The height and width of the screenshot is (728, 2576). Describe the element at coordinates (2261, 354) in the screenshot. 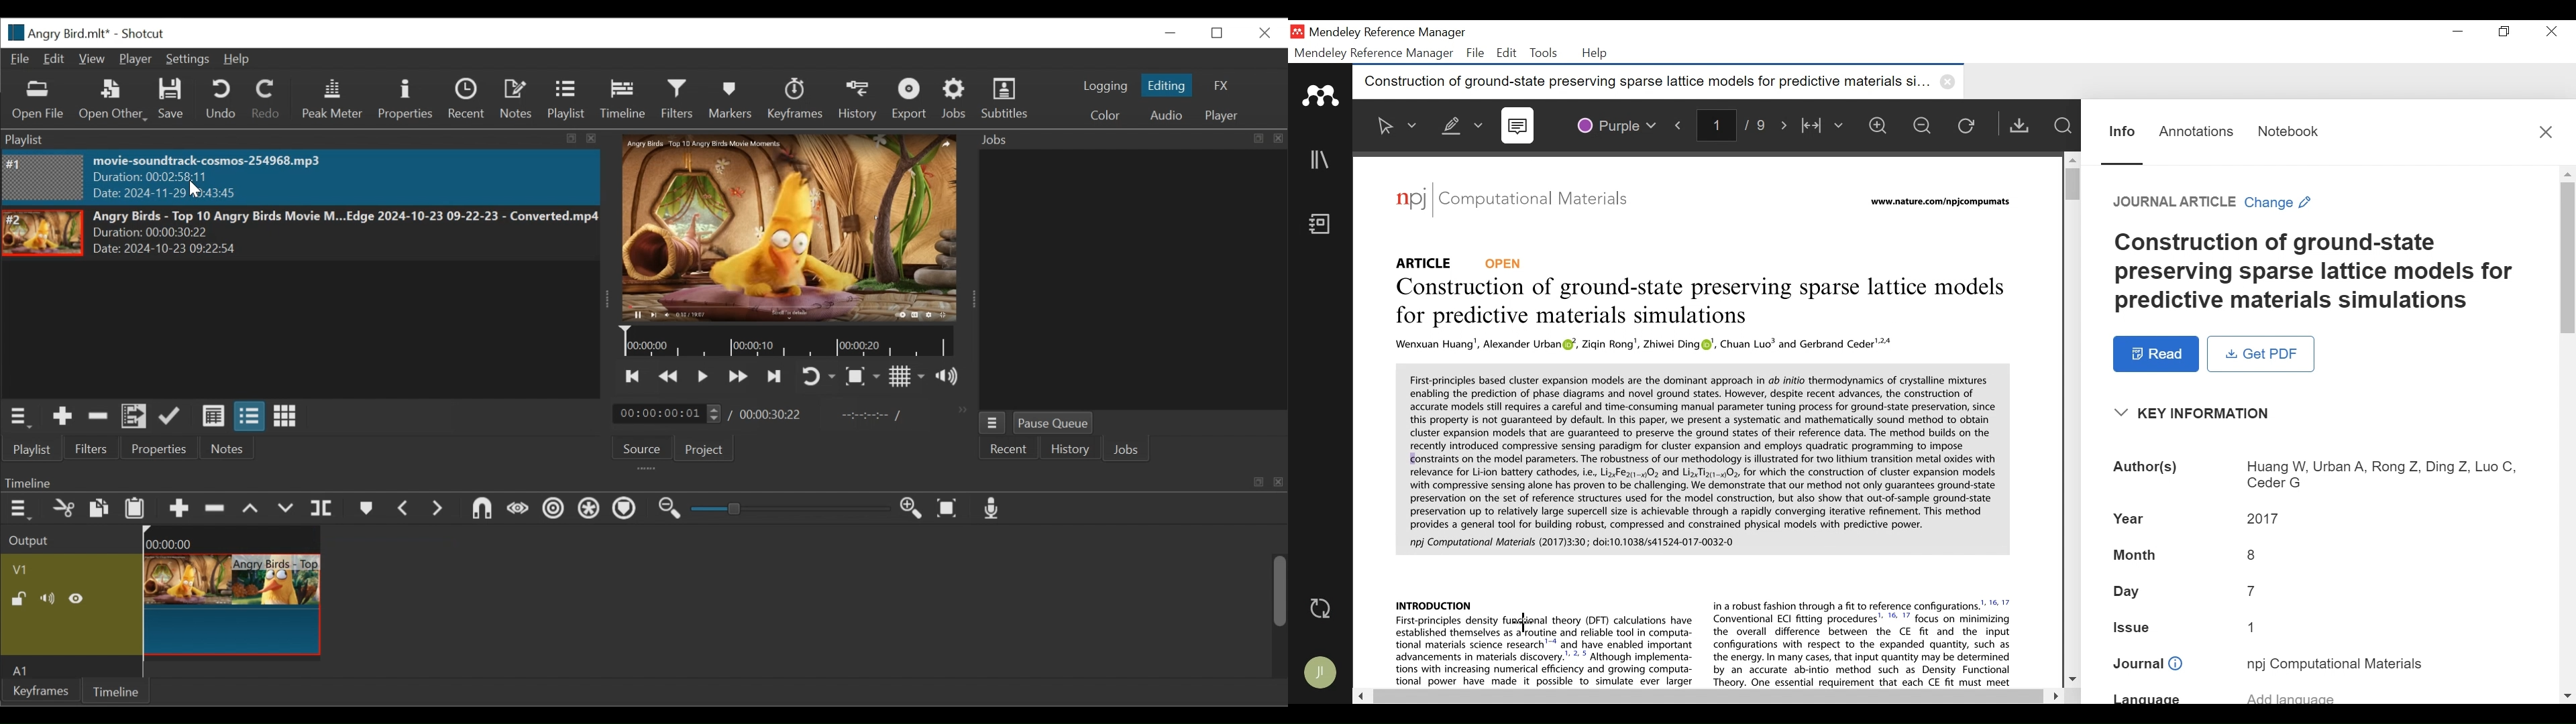

I see `Get PDF` at that location.